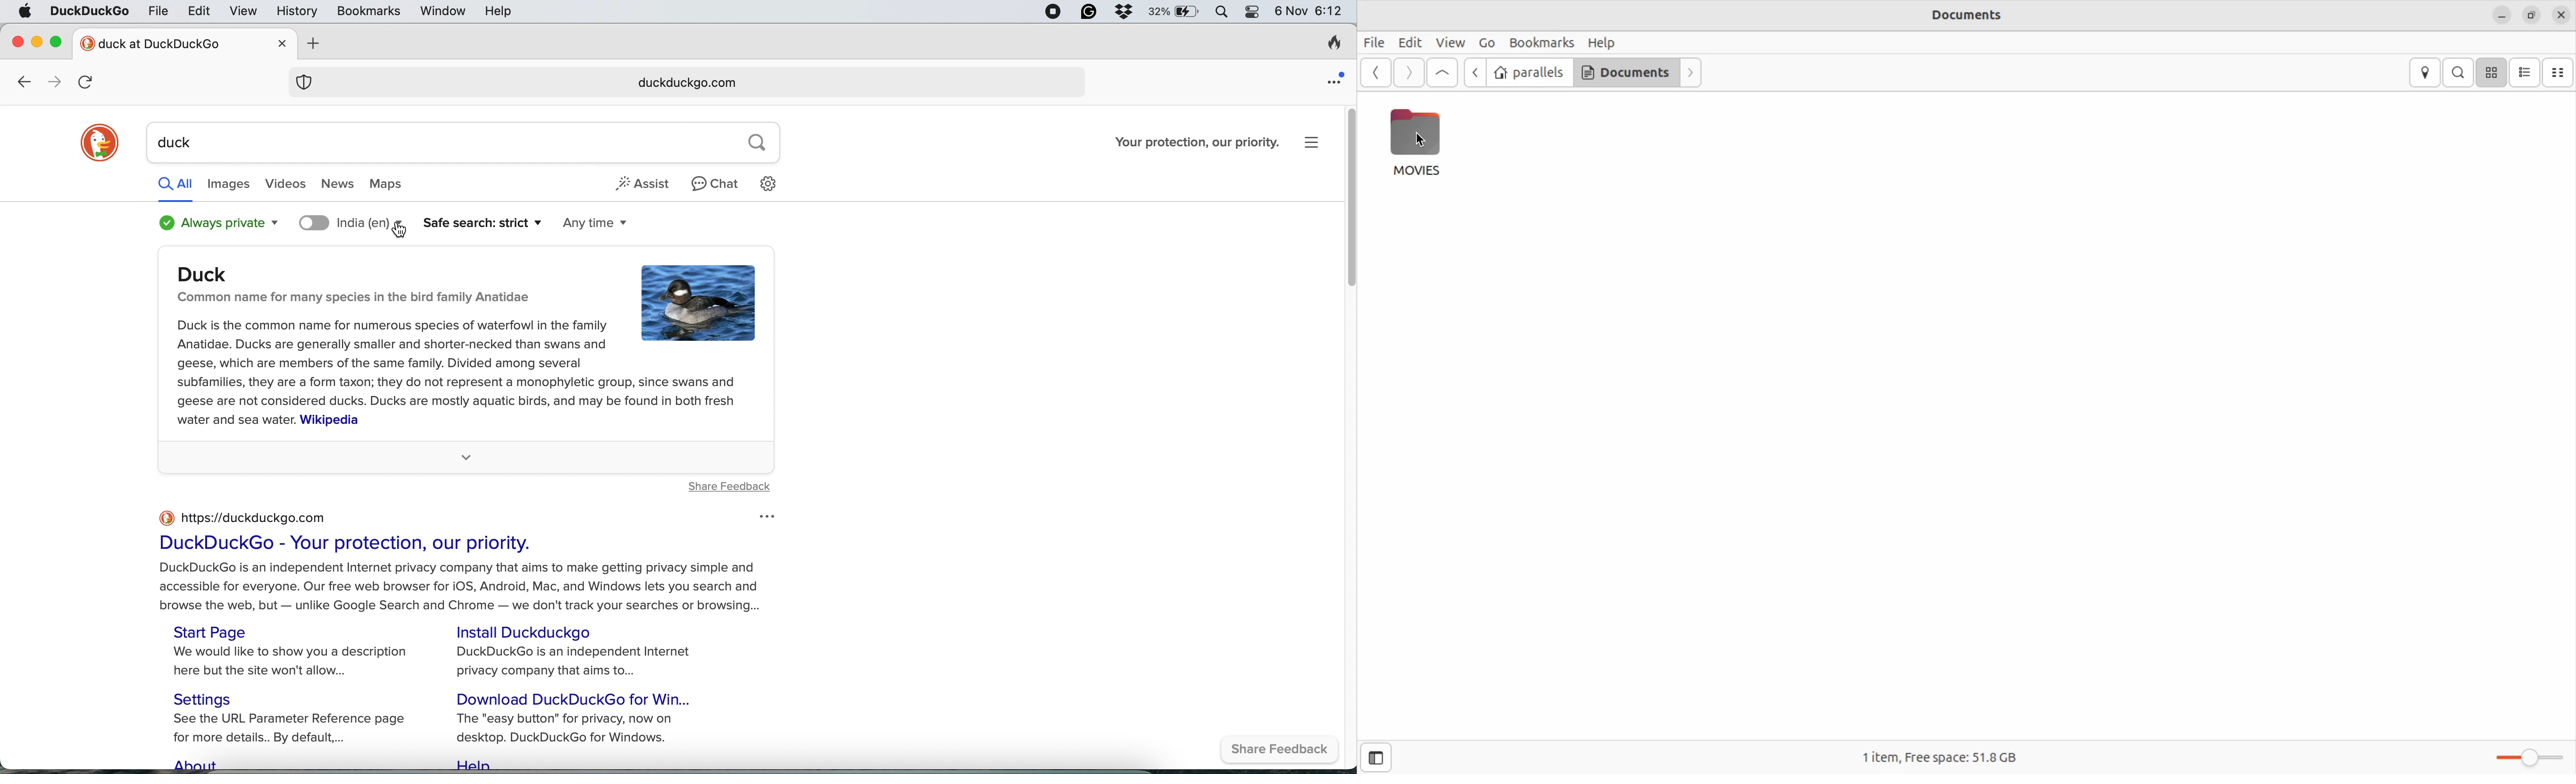  What do you see at coordinates (396, 185) in the screenshot?
I see `maps` at bounding box center [396, 185].